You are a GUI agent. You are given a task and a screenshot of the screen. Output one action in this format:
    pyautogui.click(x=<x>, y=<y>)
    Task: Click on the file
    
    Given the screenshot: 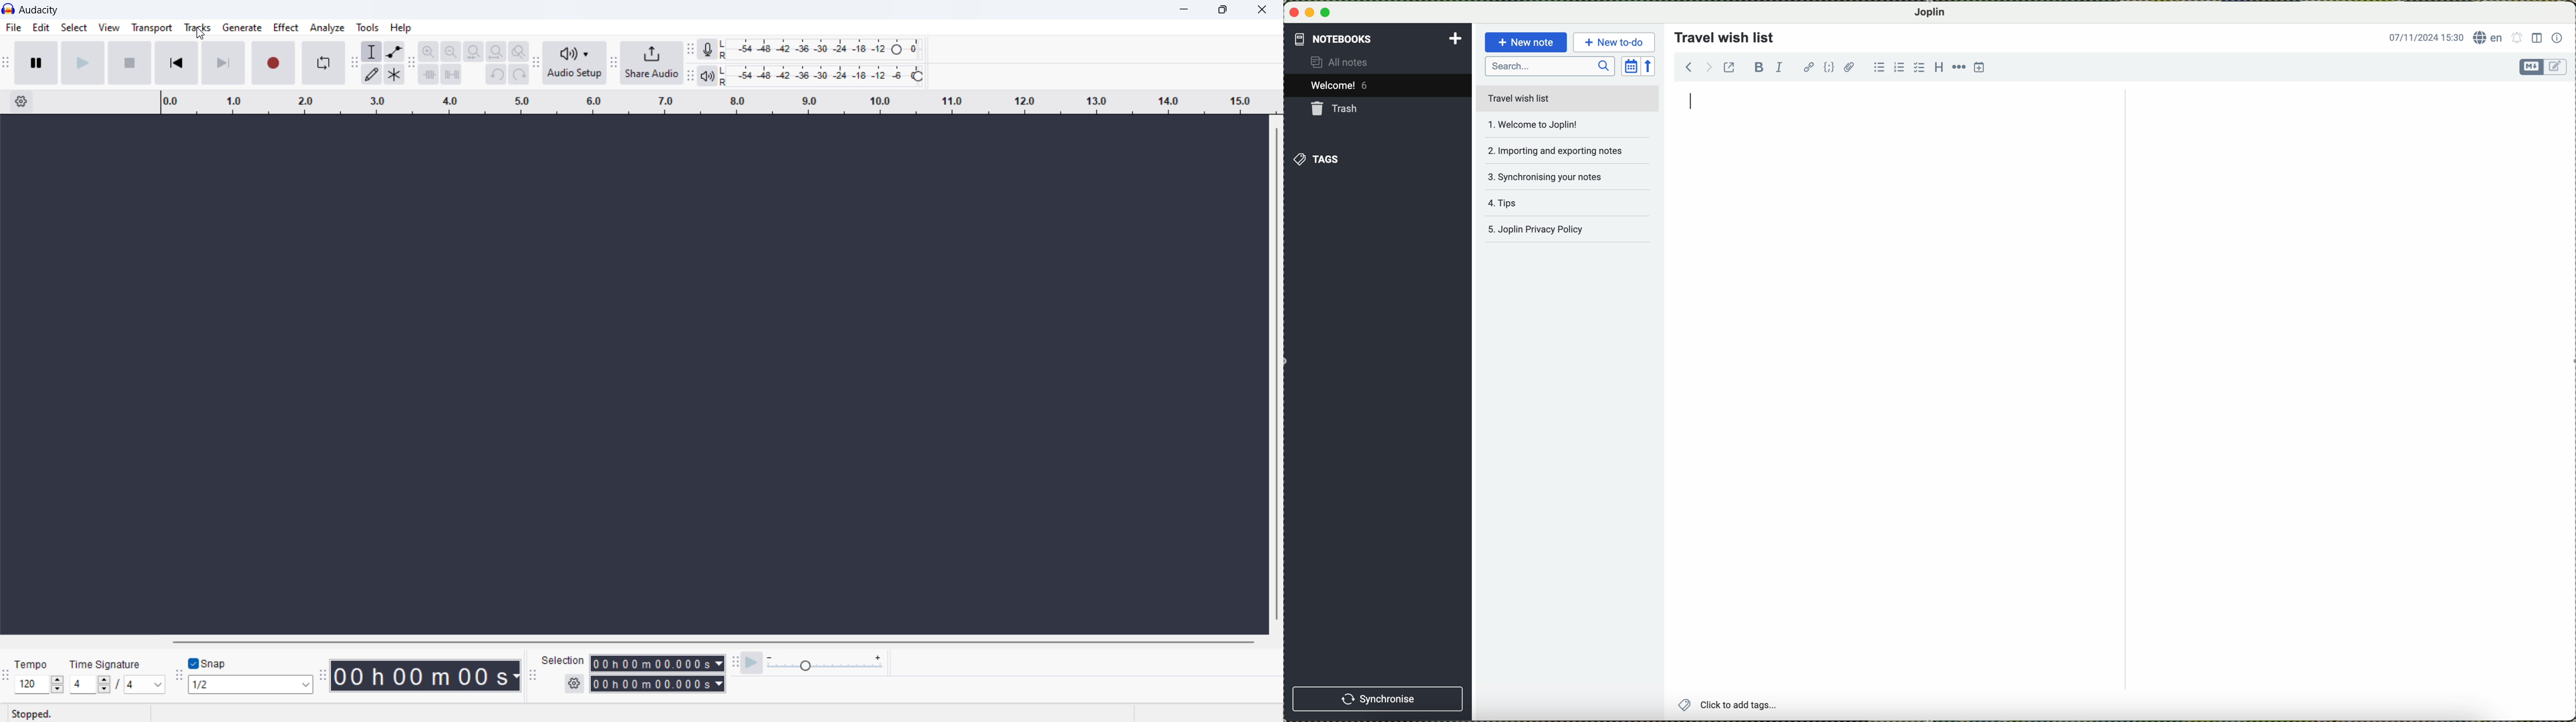 What is the action you would take?
    pyautogui.click(x=13, y=28)
    